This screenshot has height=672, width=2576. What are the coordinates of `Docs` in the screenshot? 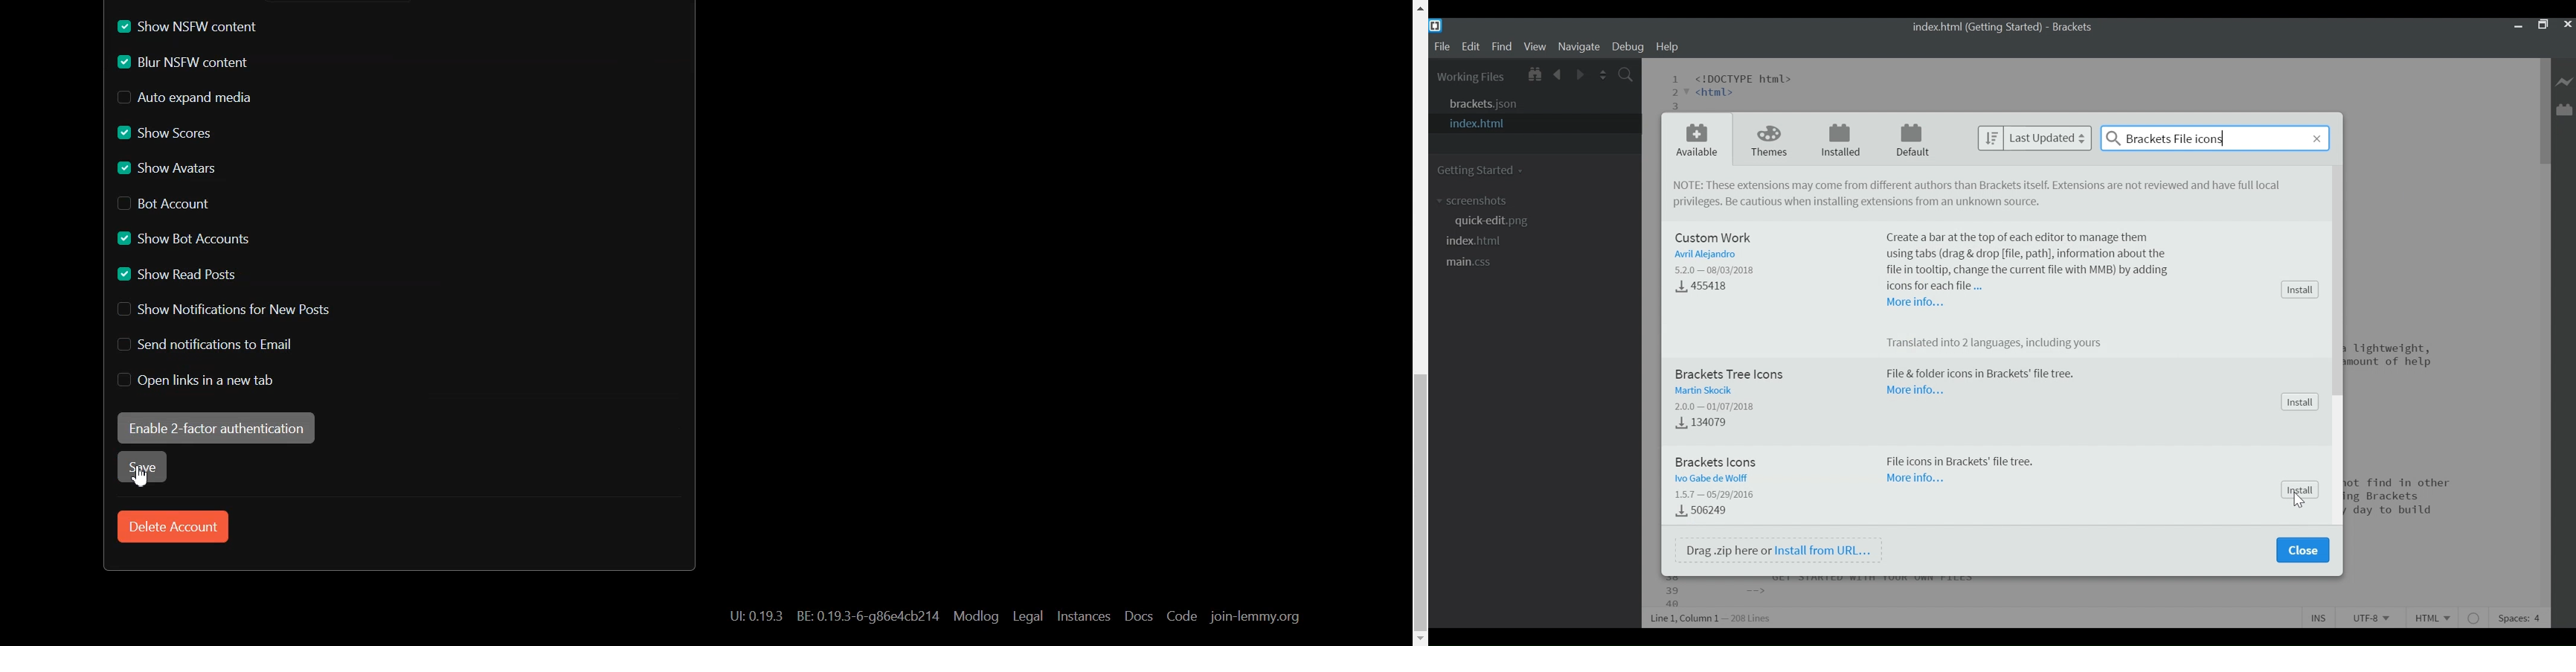 It's located at (1138, 615).